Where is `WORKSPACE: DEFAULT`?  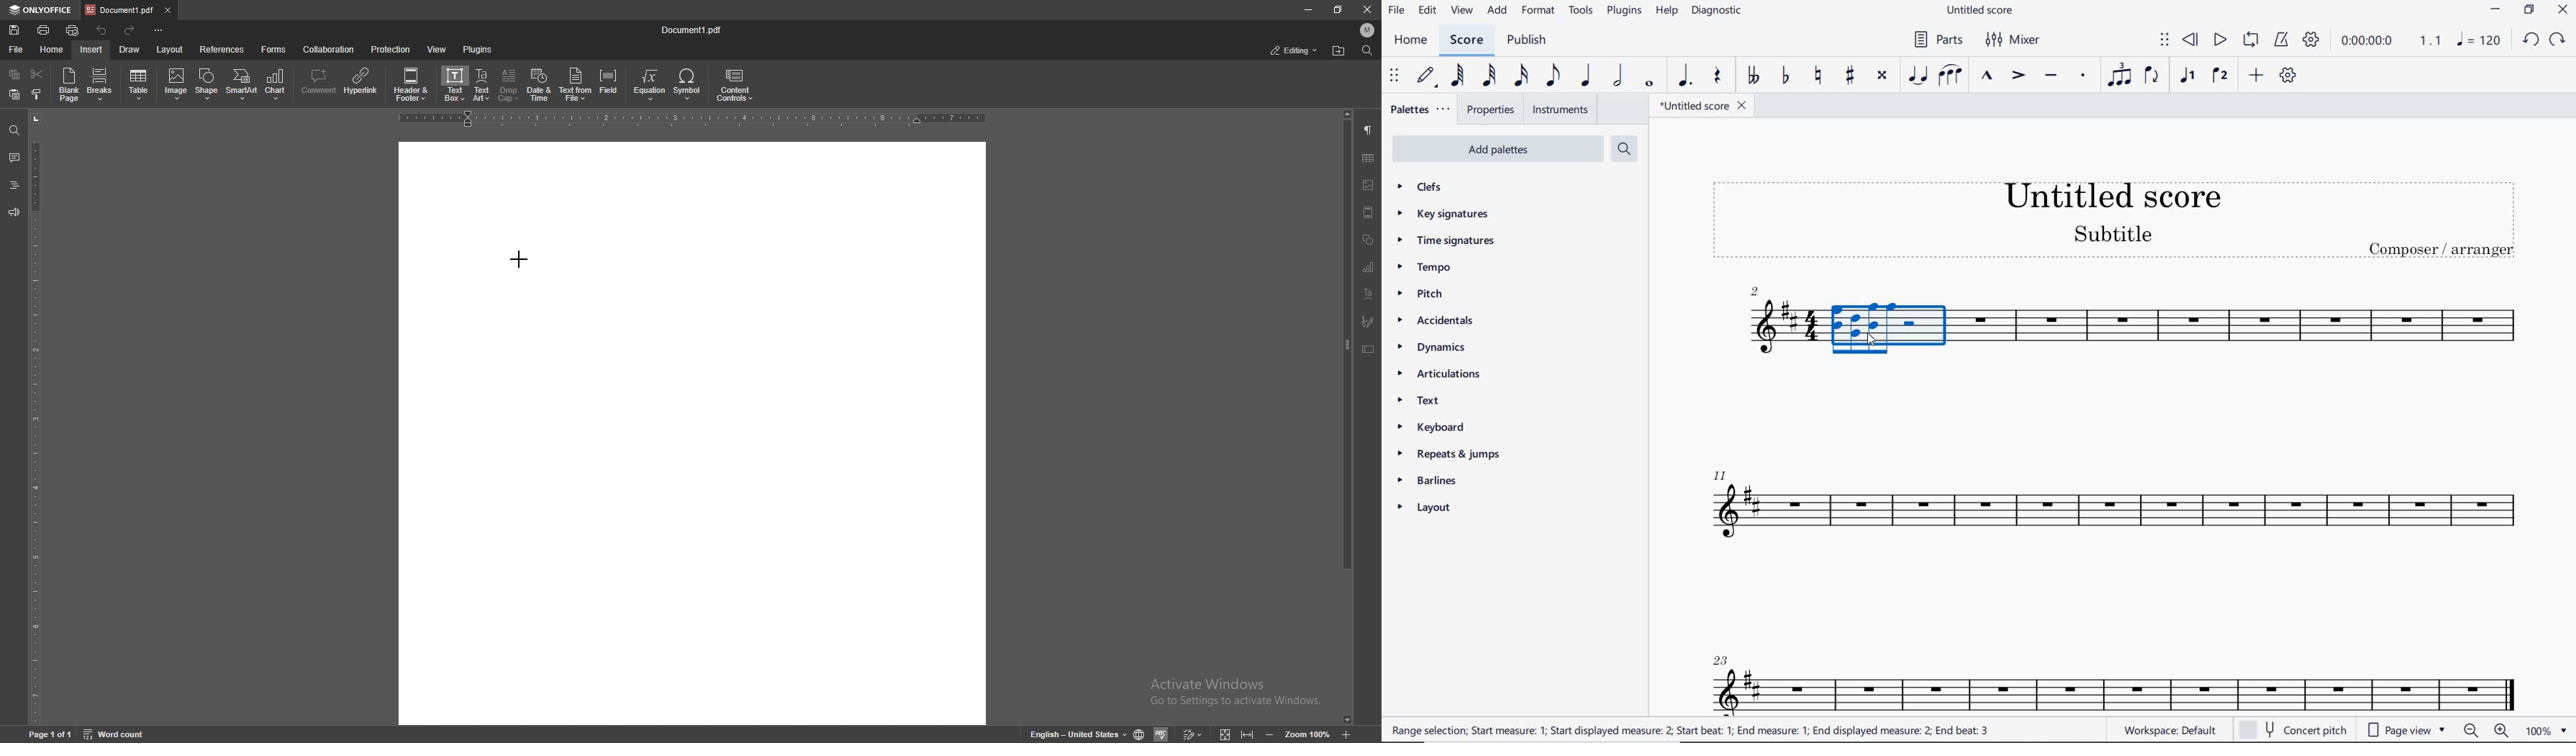
WORKSPACE: DEFAULT is located at coordinates (2168, 729).